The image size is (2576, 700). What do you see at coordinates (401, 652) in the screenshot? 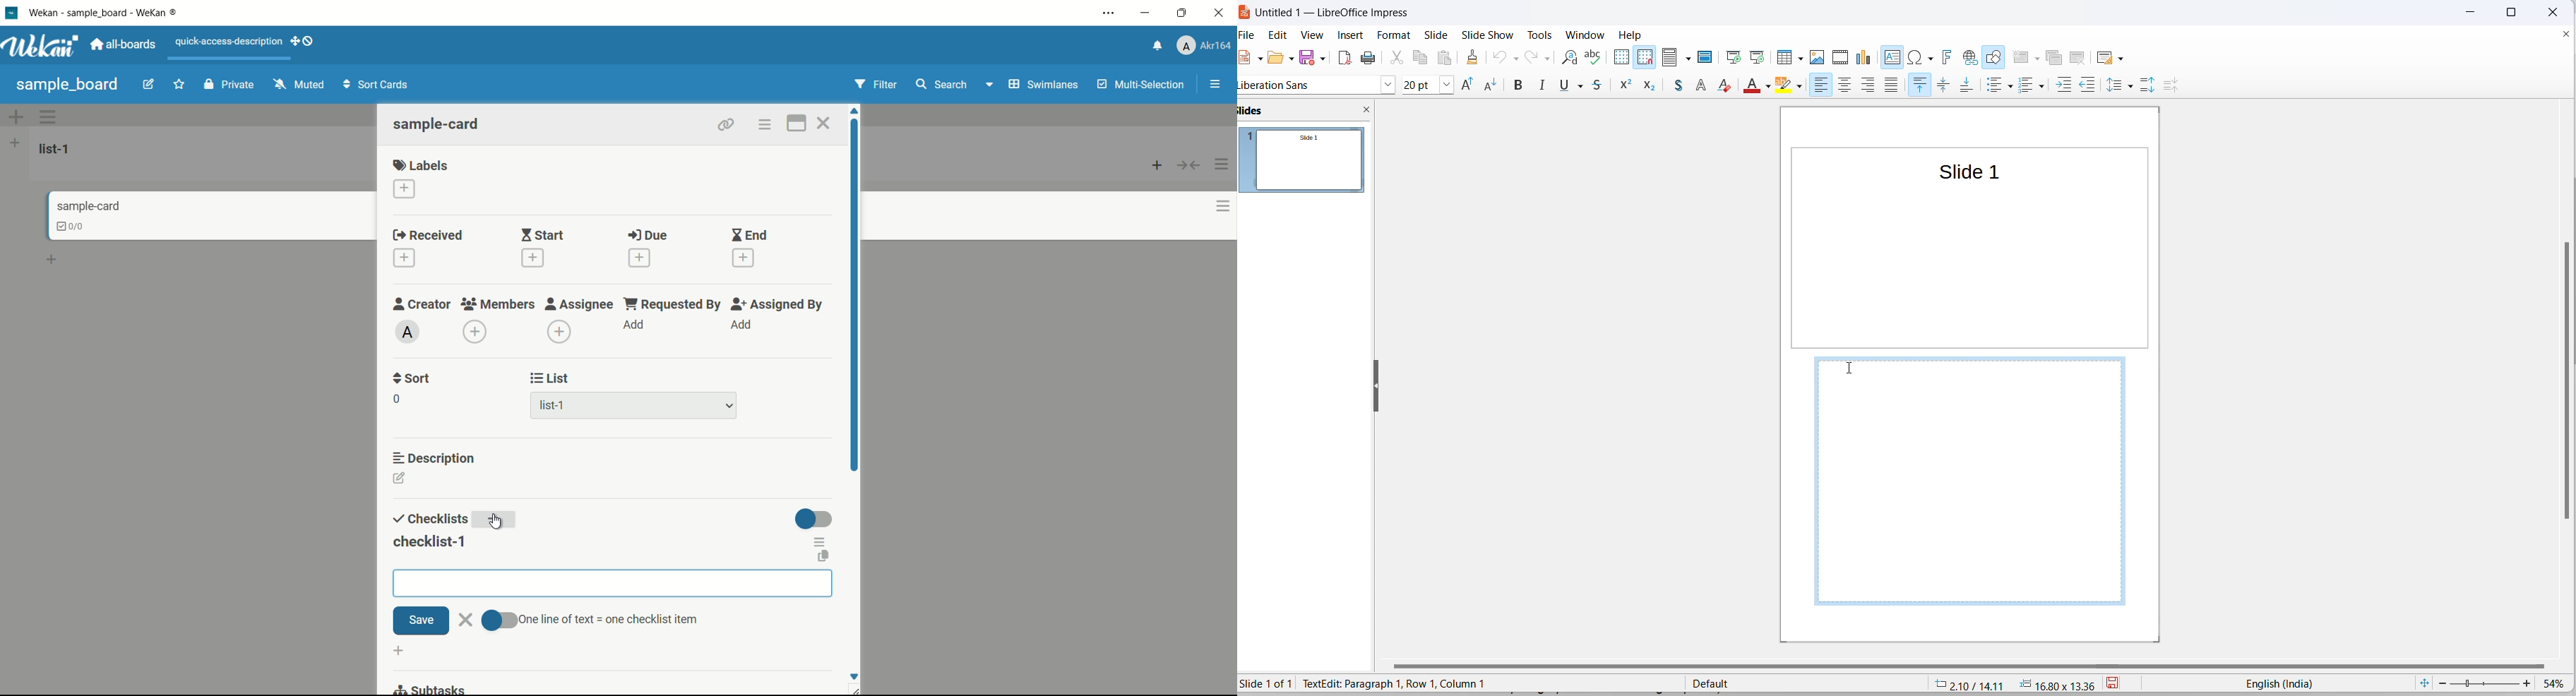
I see `add checklist` at bounding box center [401, 652].